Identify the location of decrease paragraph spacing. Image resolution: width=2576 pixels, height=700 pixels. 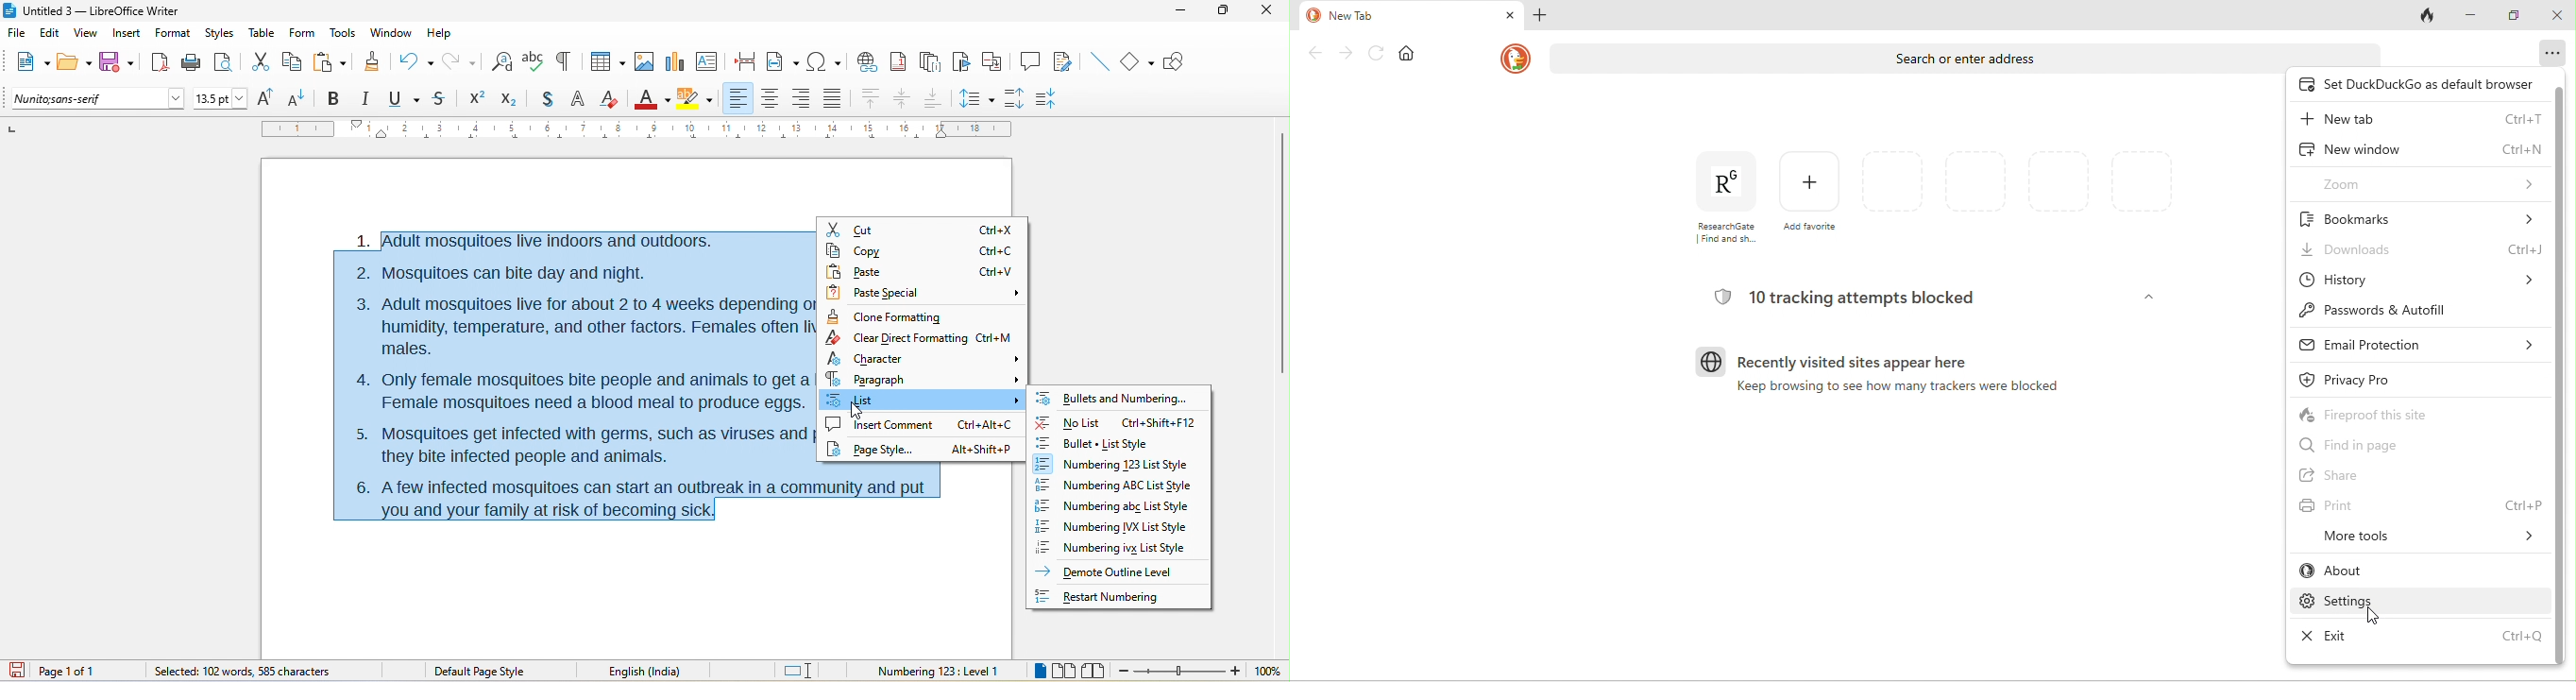
(1059, 96).